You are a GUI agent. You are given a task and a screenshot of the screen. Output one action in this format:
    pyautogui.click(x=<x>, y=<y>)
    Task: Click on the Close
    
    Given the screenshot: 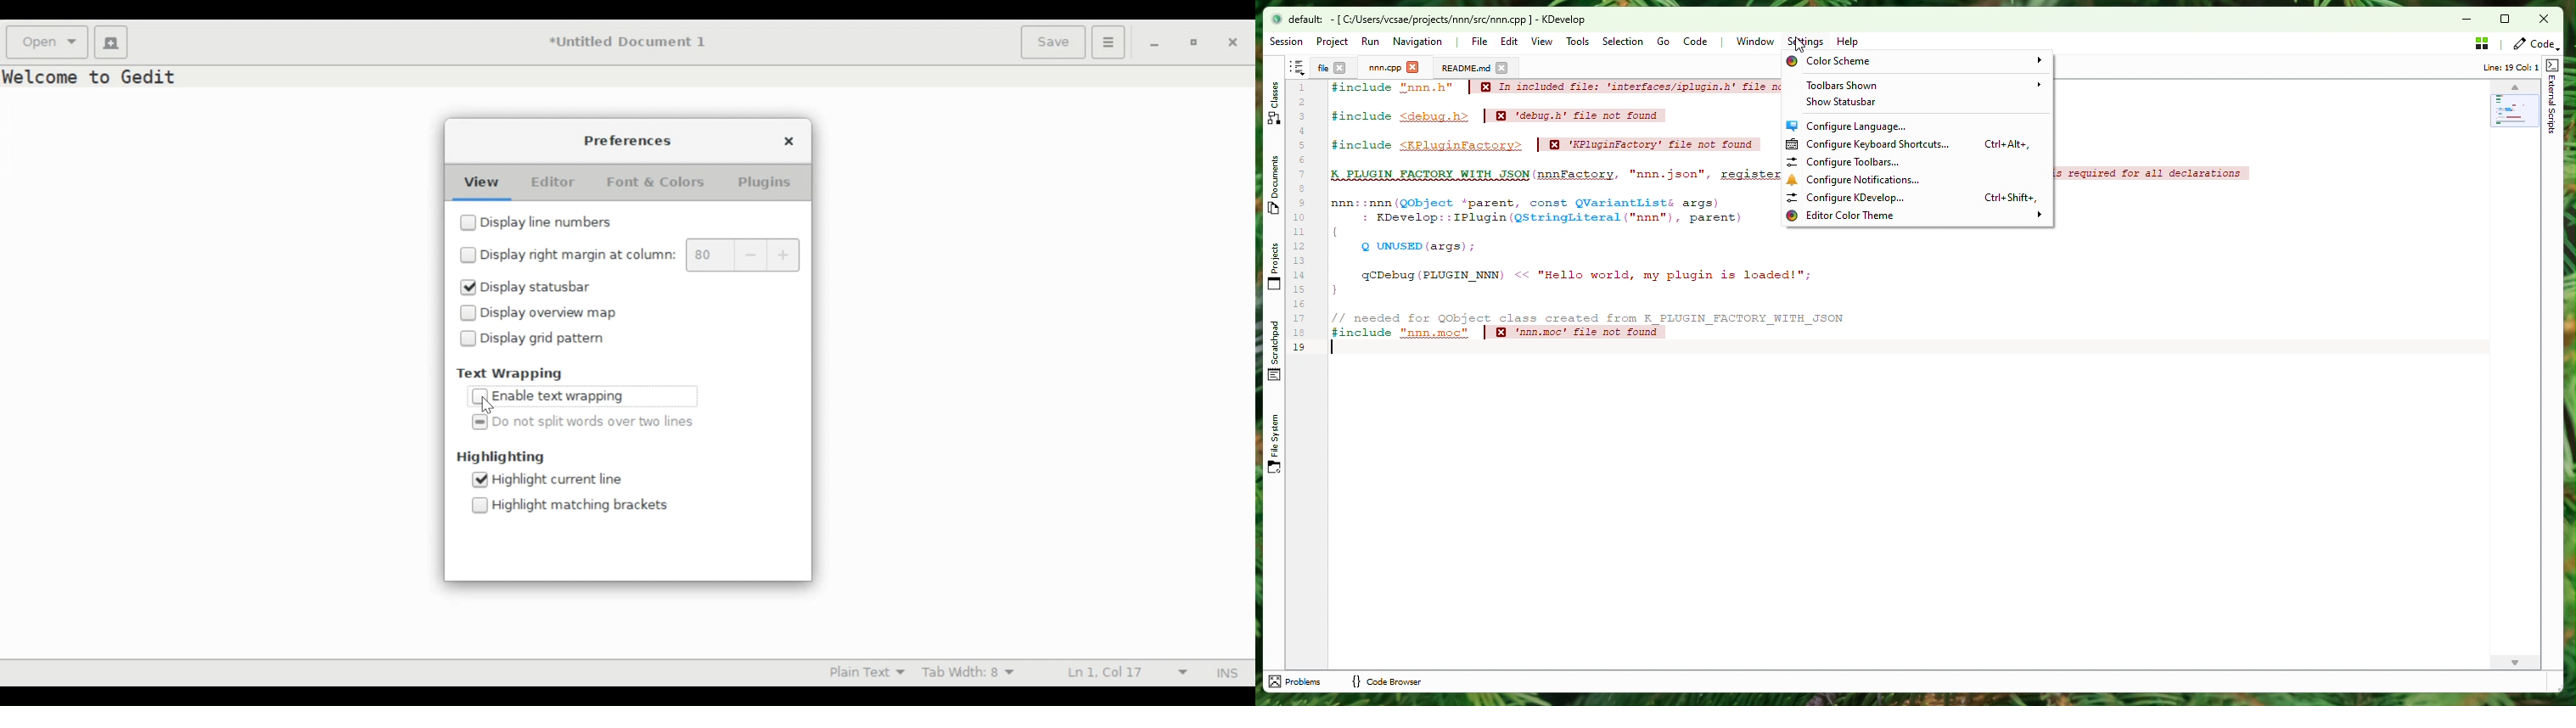 What is the action you would take?
    pyautogui.click(x=2543, y=21)
    